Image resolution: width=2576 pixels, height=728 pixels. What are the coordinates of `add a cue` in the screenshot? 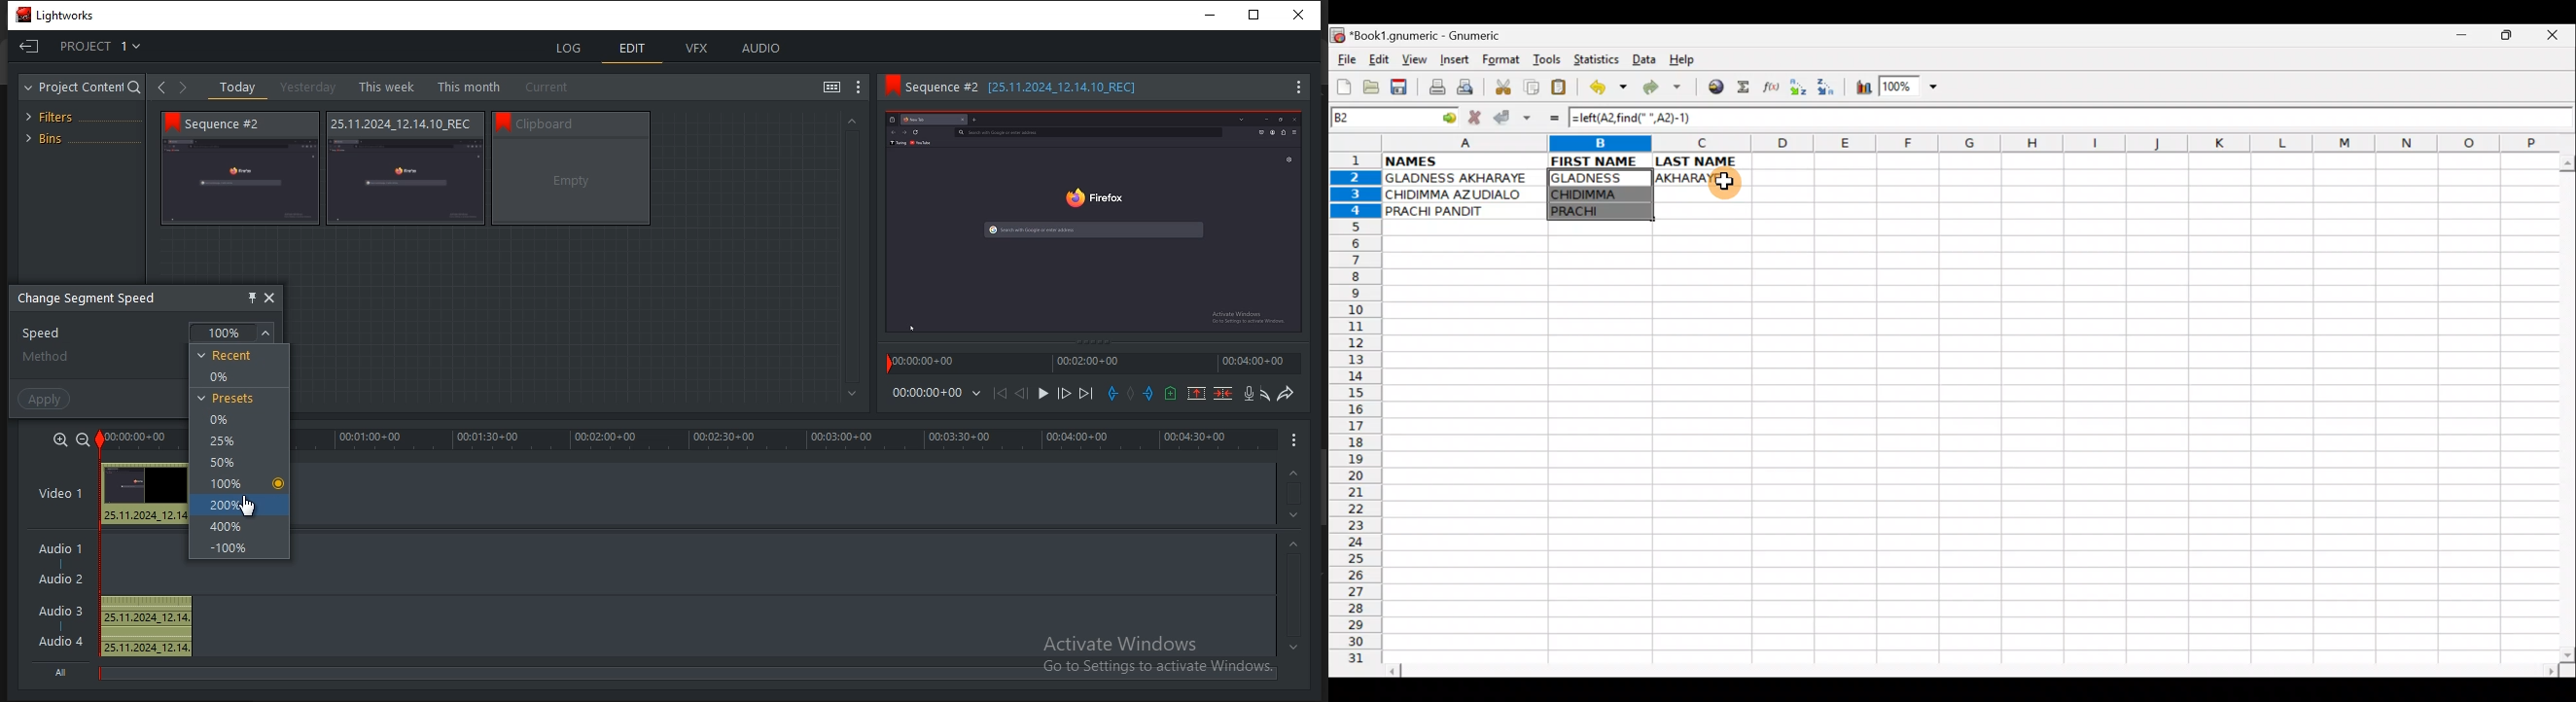 It's located at (1171, 394).